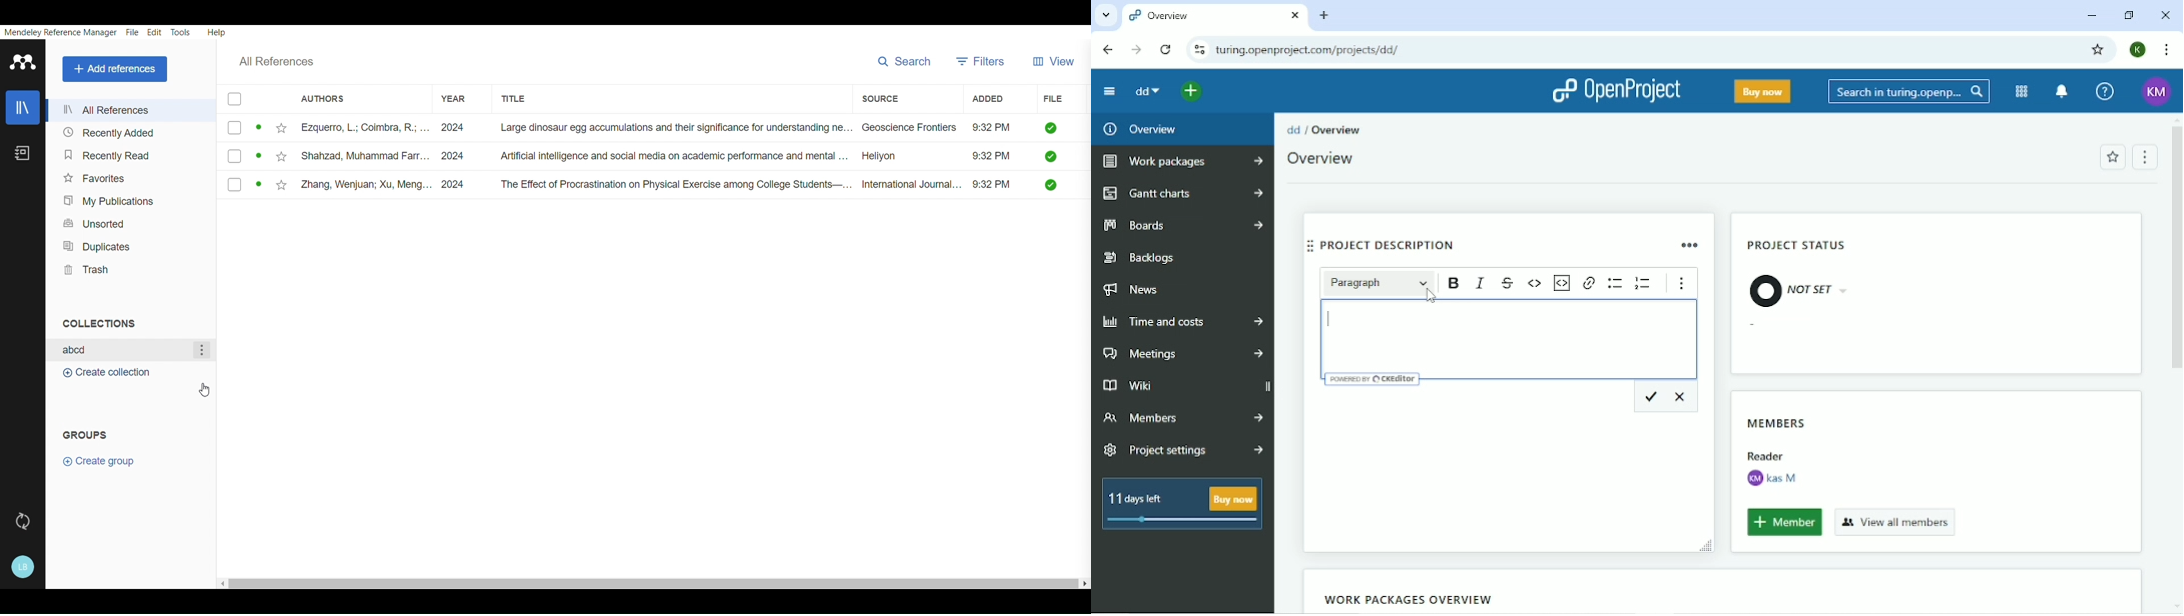 This screenshot has height=616, width=2184. I want to click on 2024, so click(459, 184).